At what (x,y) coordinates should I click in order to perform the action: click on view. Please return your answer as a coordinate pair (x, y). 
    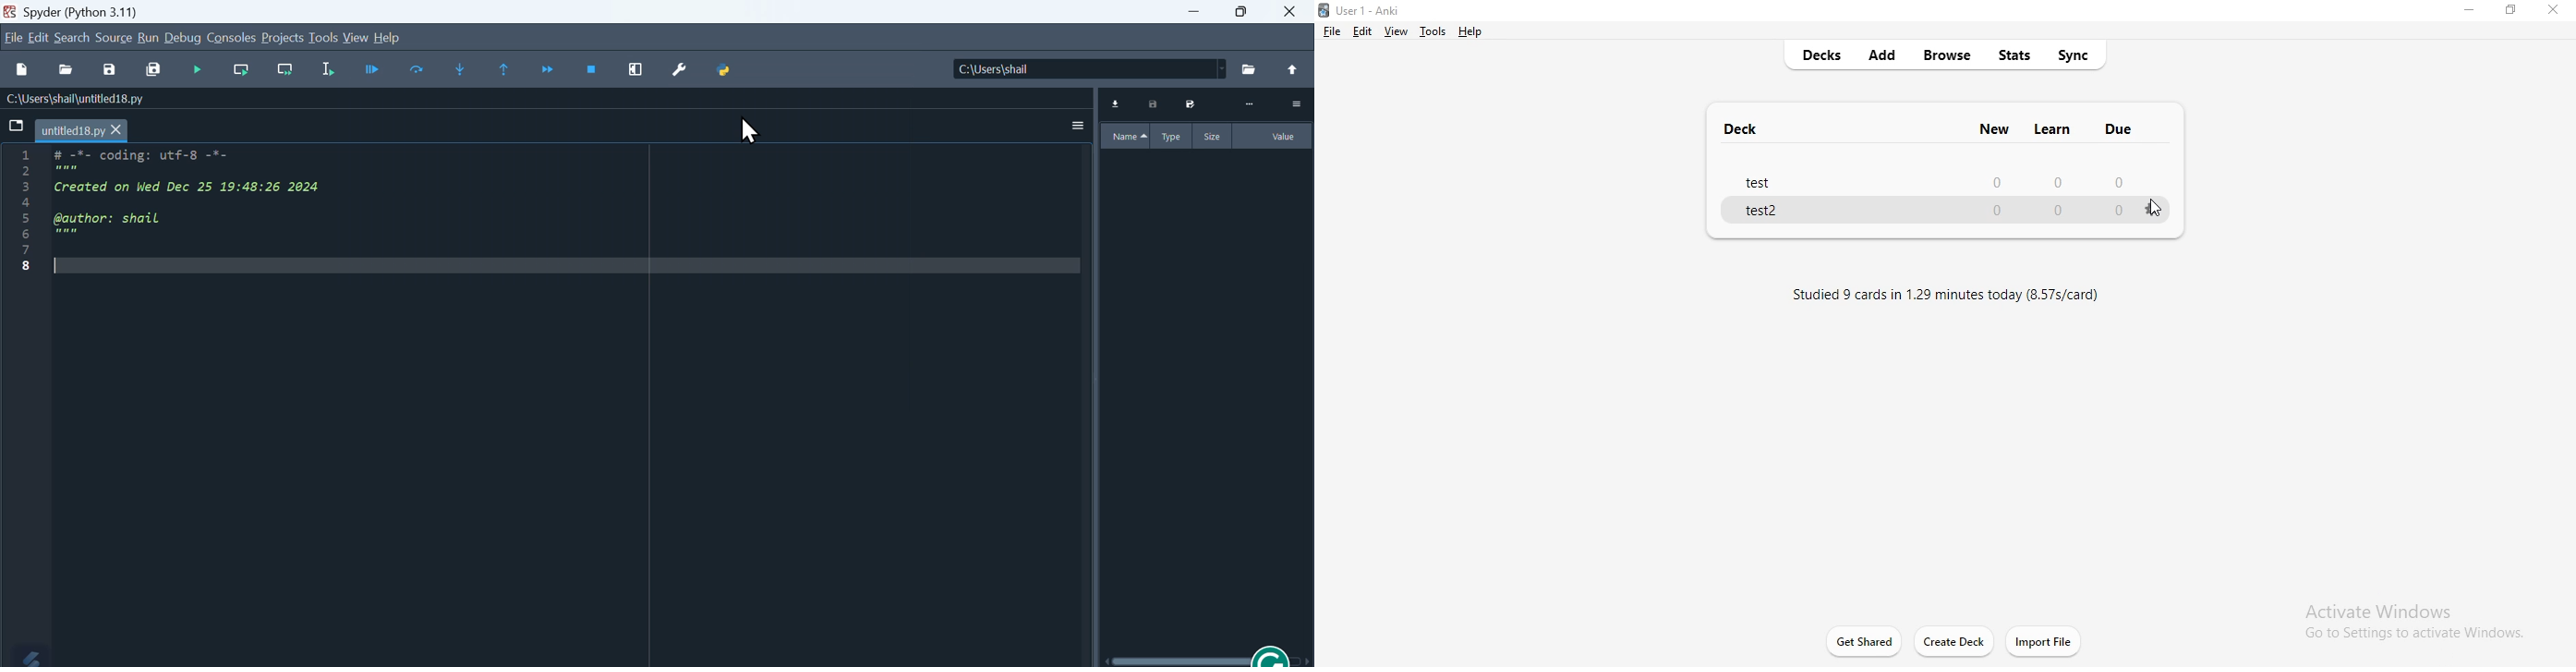
    Looking at the image, I should click on (1397, 31).